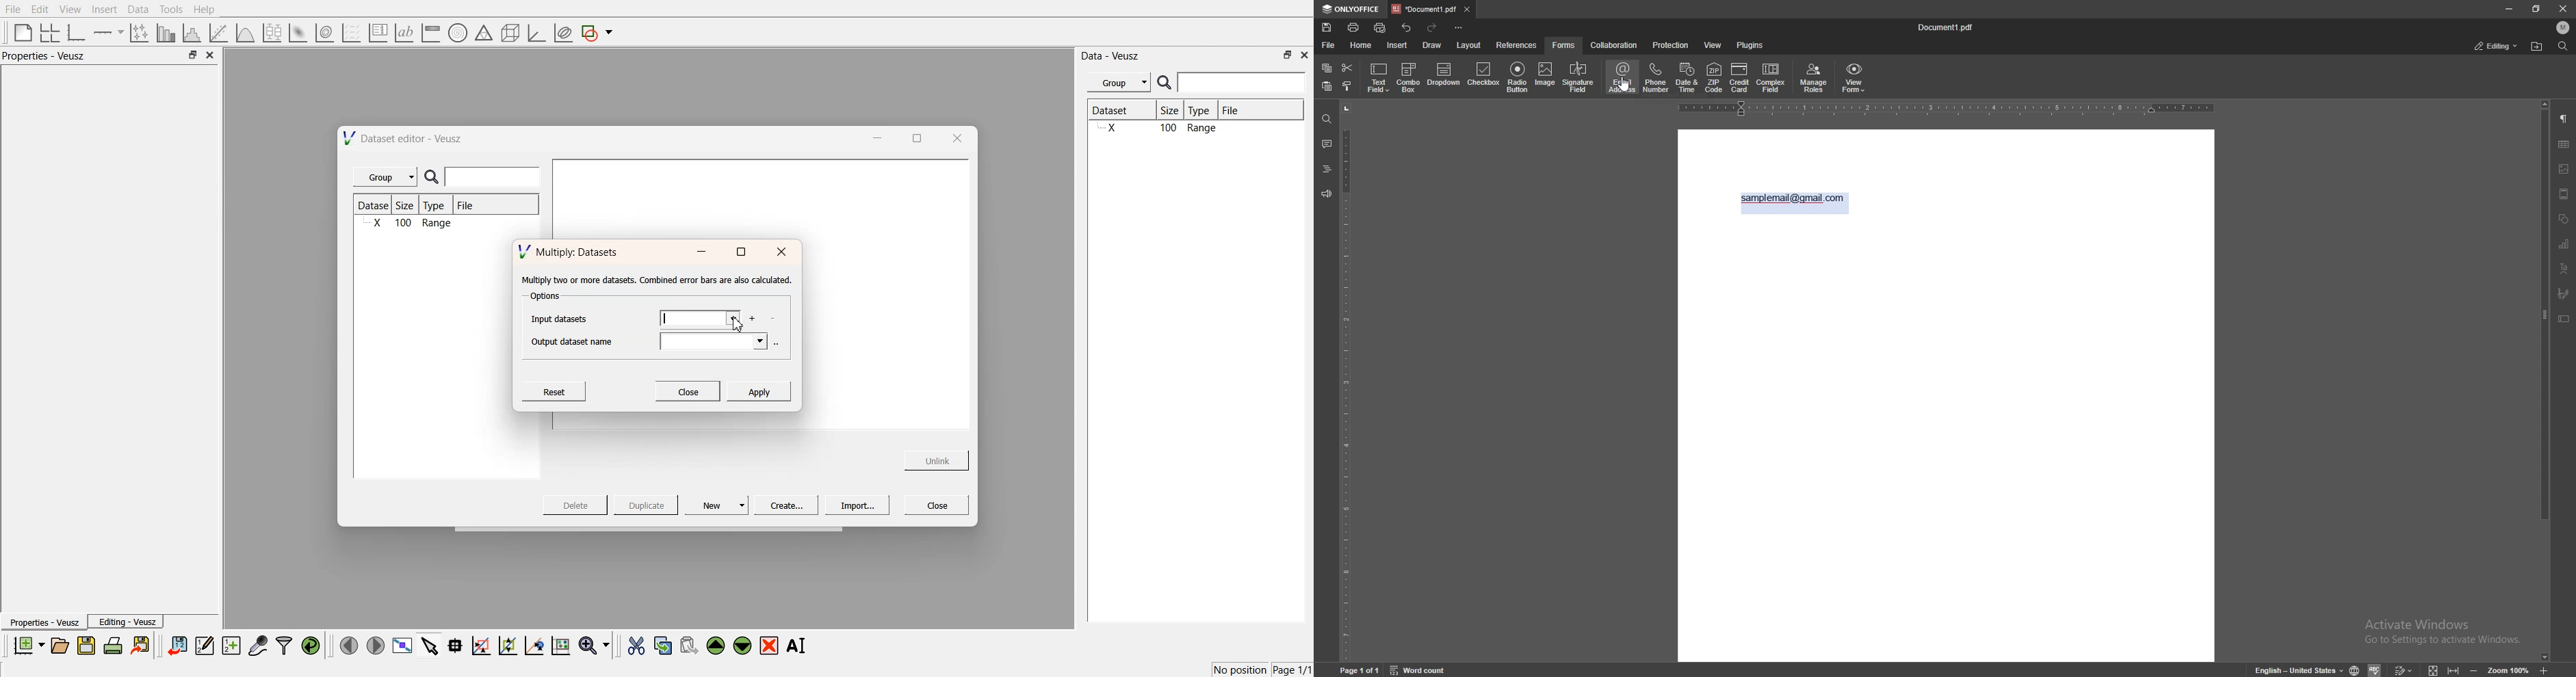 The height and width of the screenshot is (700, 2576). I want to click on move right, so click(375, 644).